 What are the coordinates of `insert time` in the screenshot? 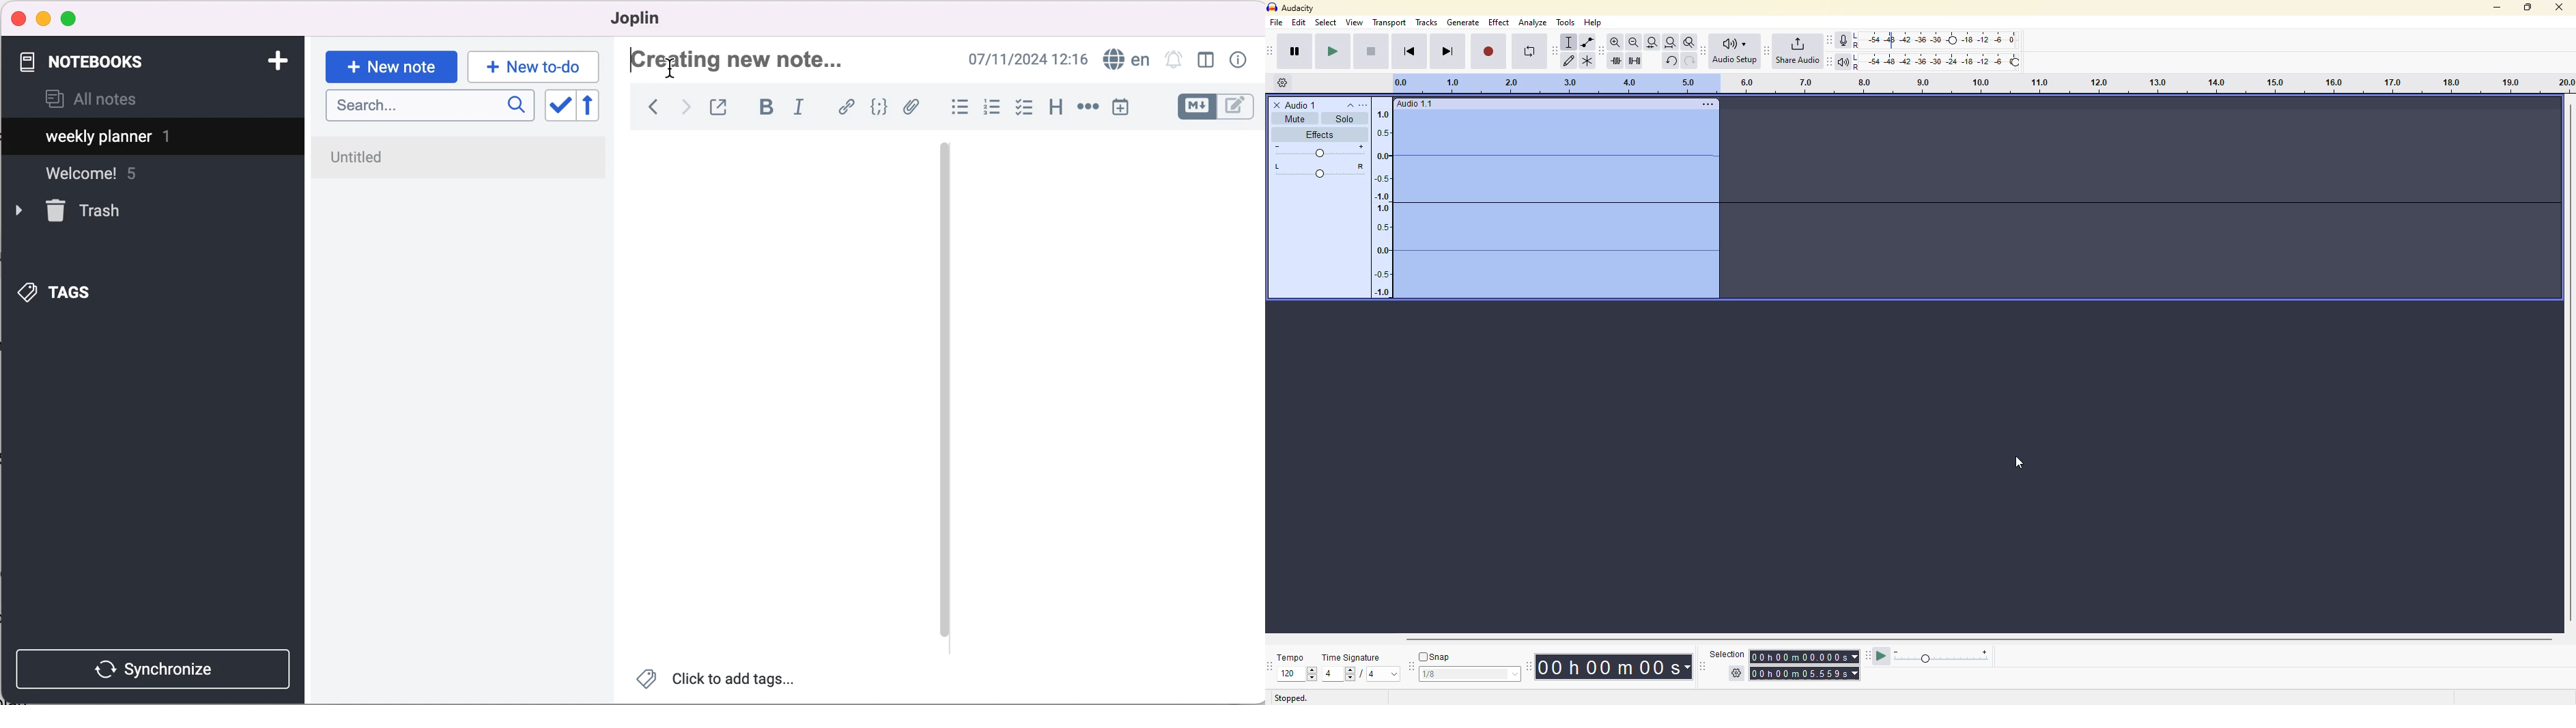 It's located at (1123, 107).